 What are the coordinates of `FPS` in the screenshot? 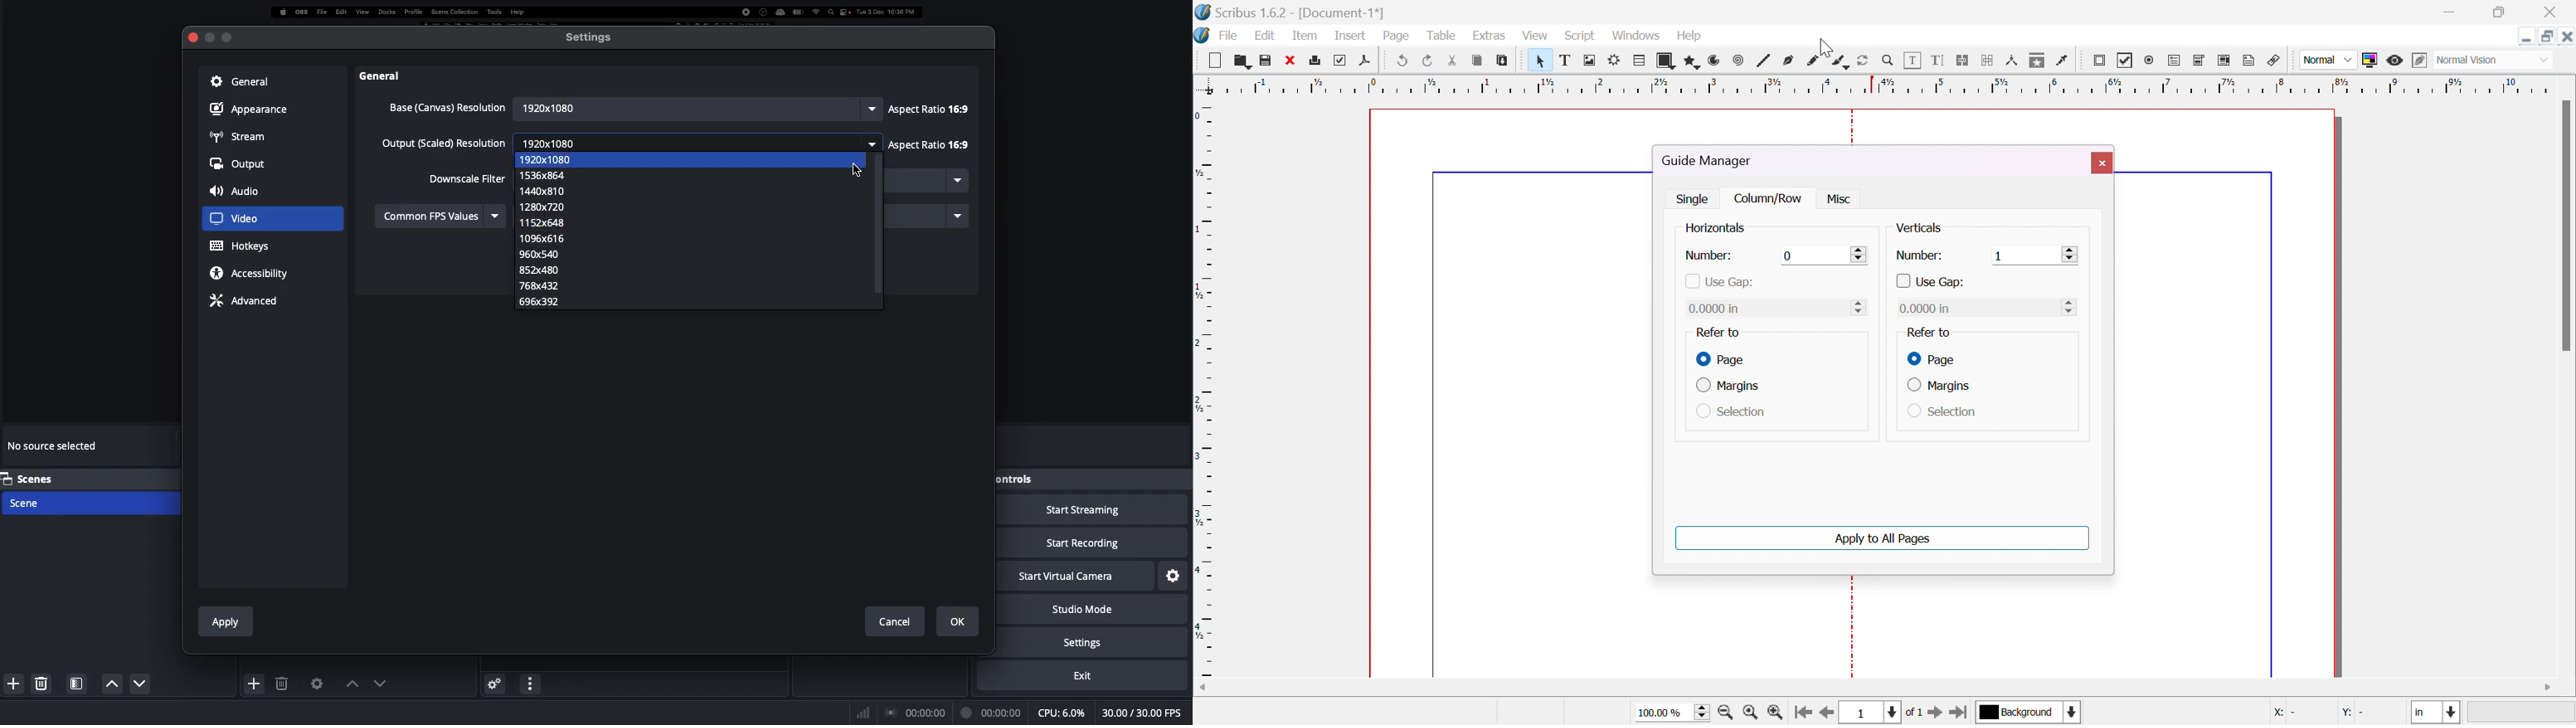 It's located at (1145, 713).